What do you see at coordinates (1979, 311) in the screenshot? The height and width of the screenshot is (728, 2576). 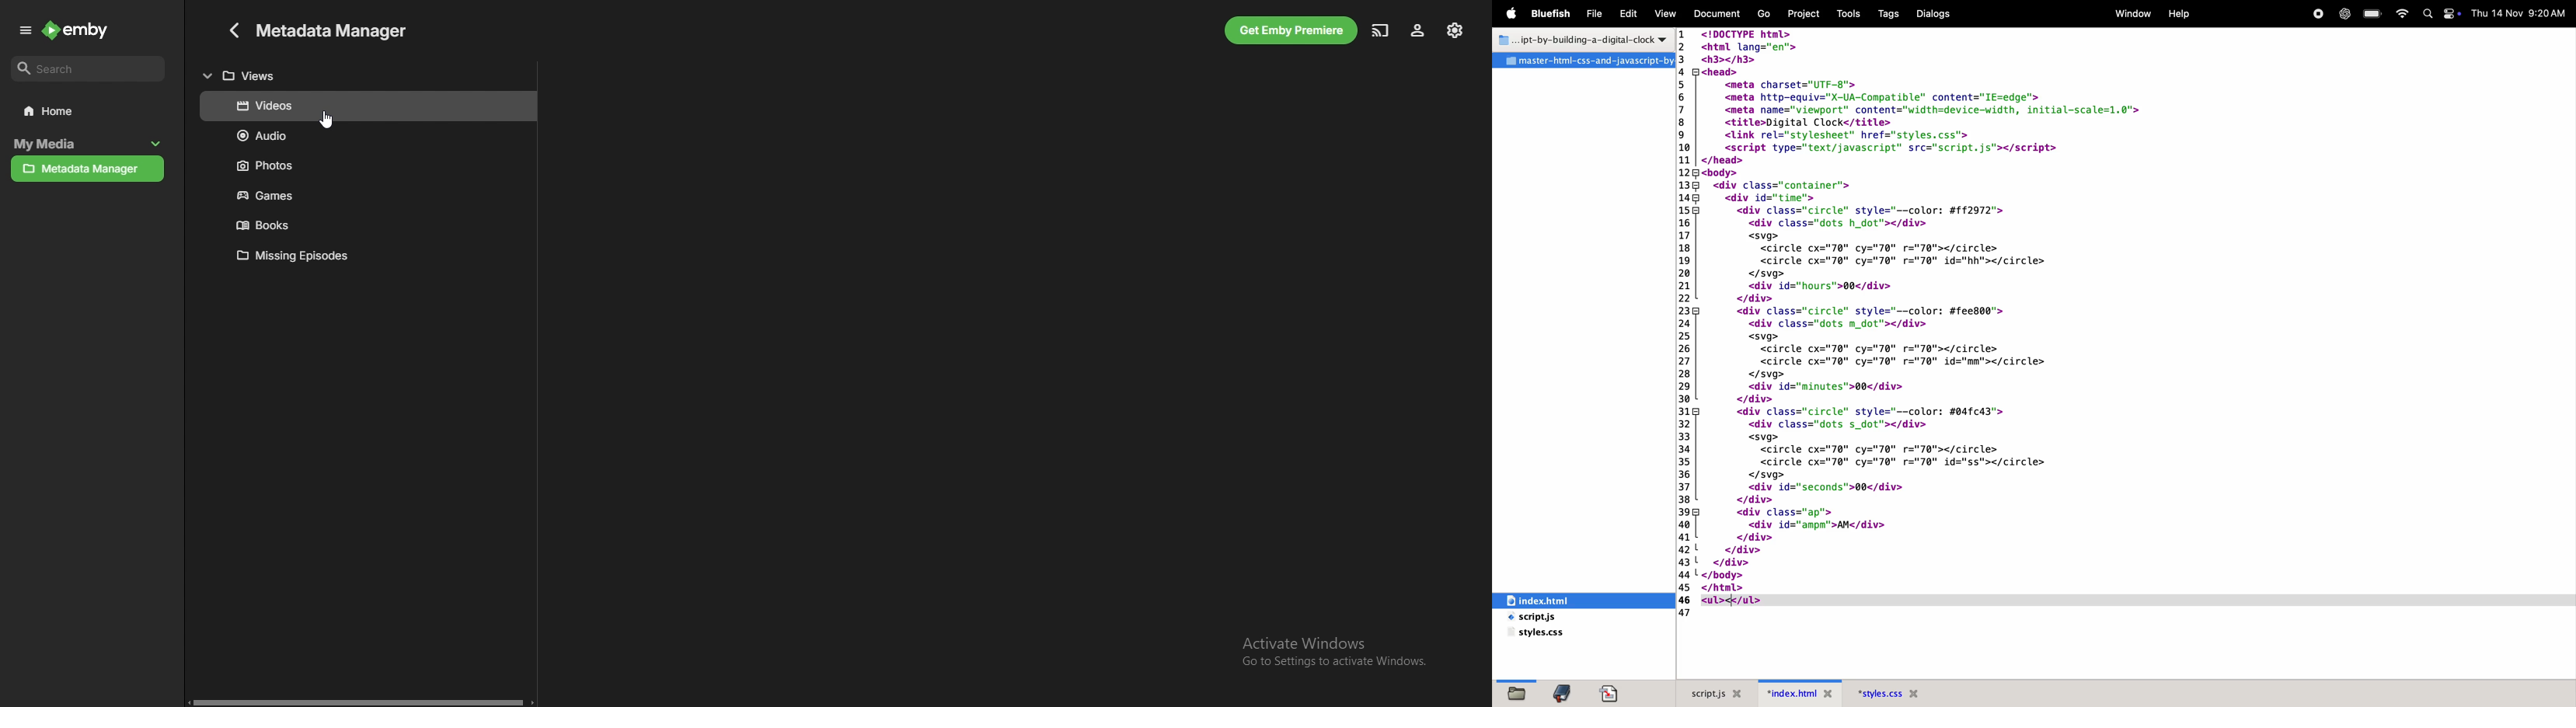 I see `code block` at bounding box center [1979, 311].